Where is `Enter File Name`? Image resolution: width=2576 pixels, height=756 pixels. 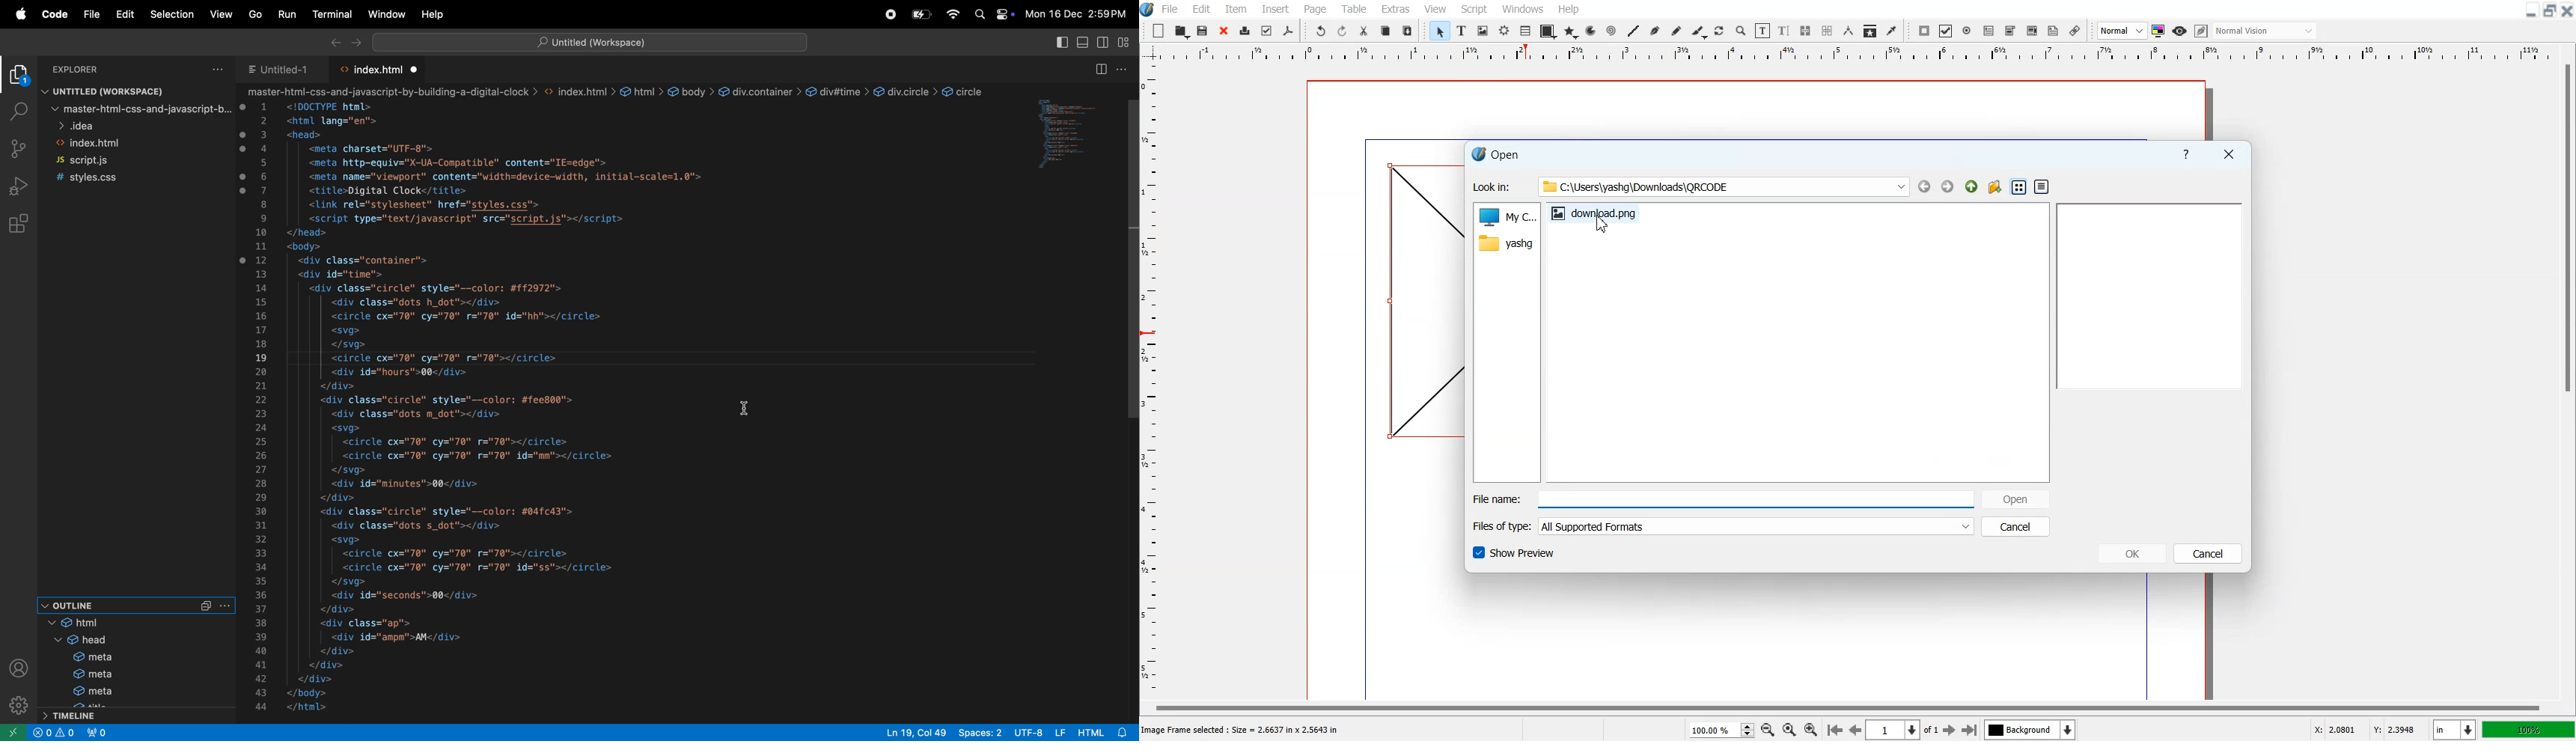 Enter File Name is located at coordinates (1720, 498).